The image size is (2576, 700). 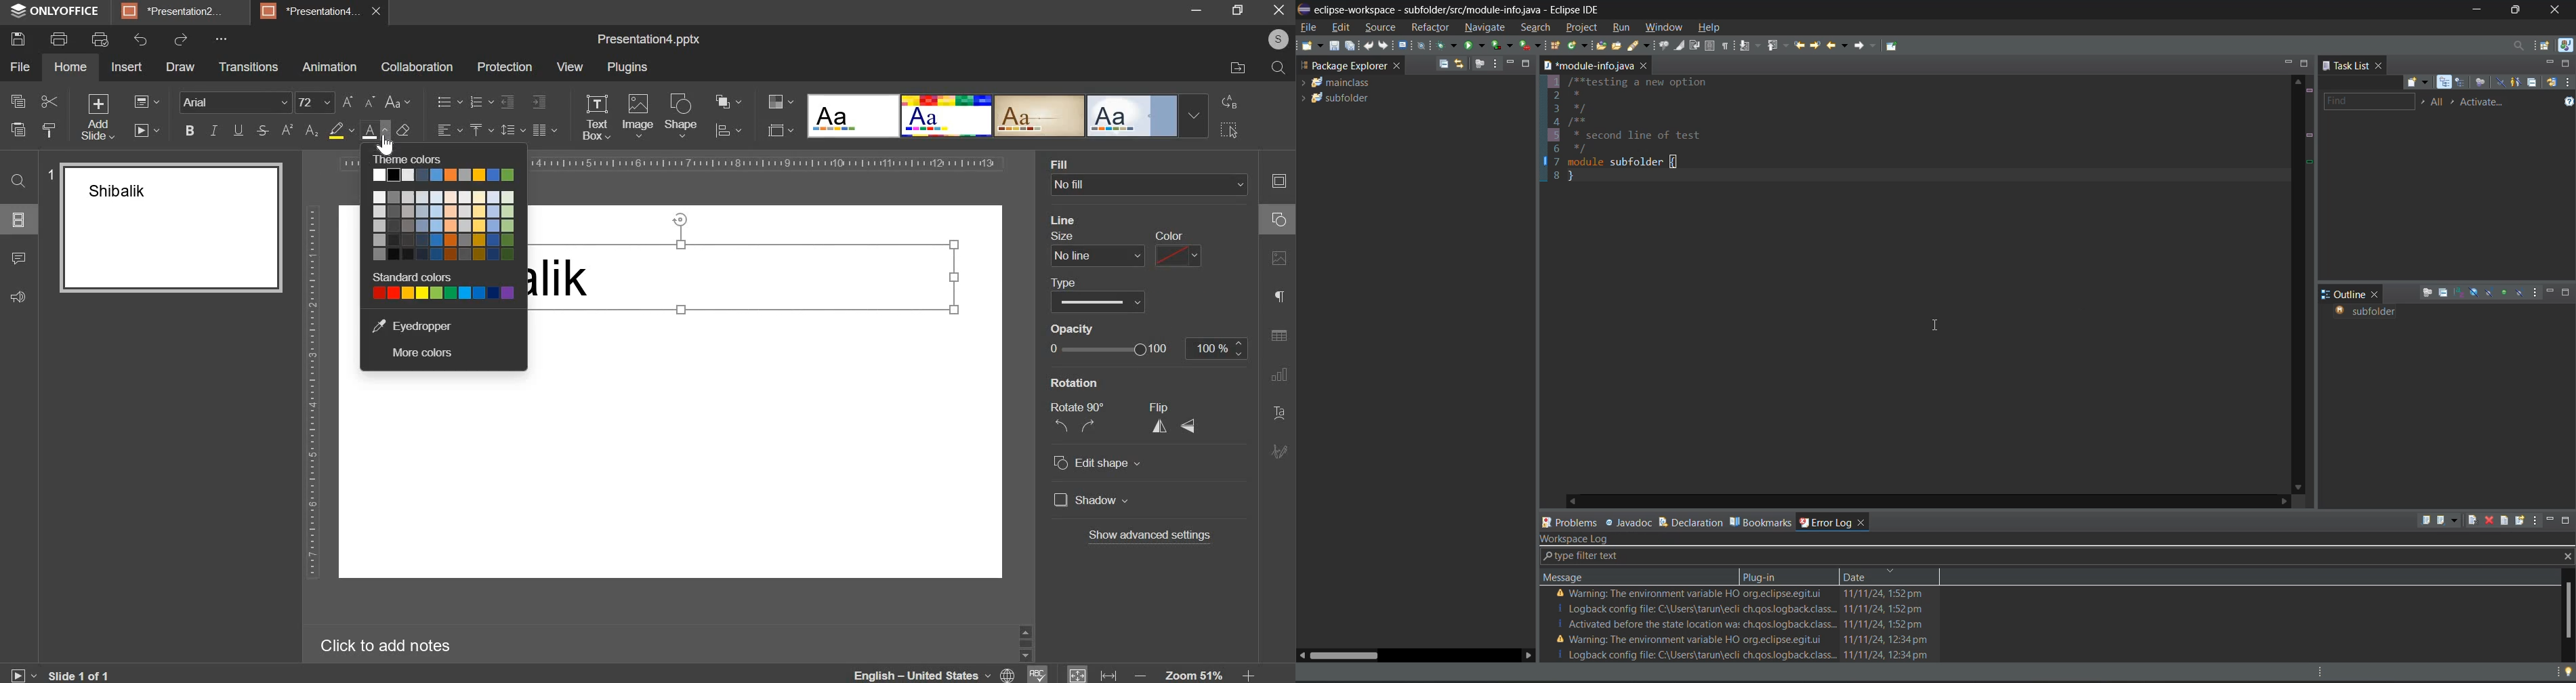 I want to click on access commands and other items, so click(x=2519, y=46).